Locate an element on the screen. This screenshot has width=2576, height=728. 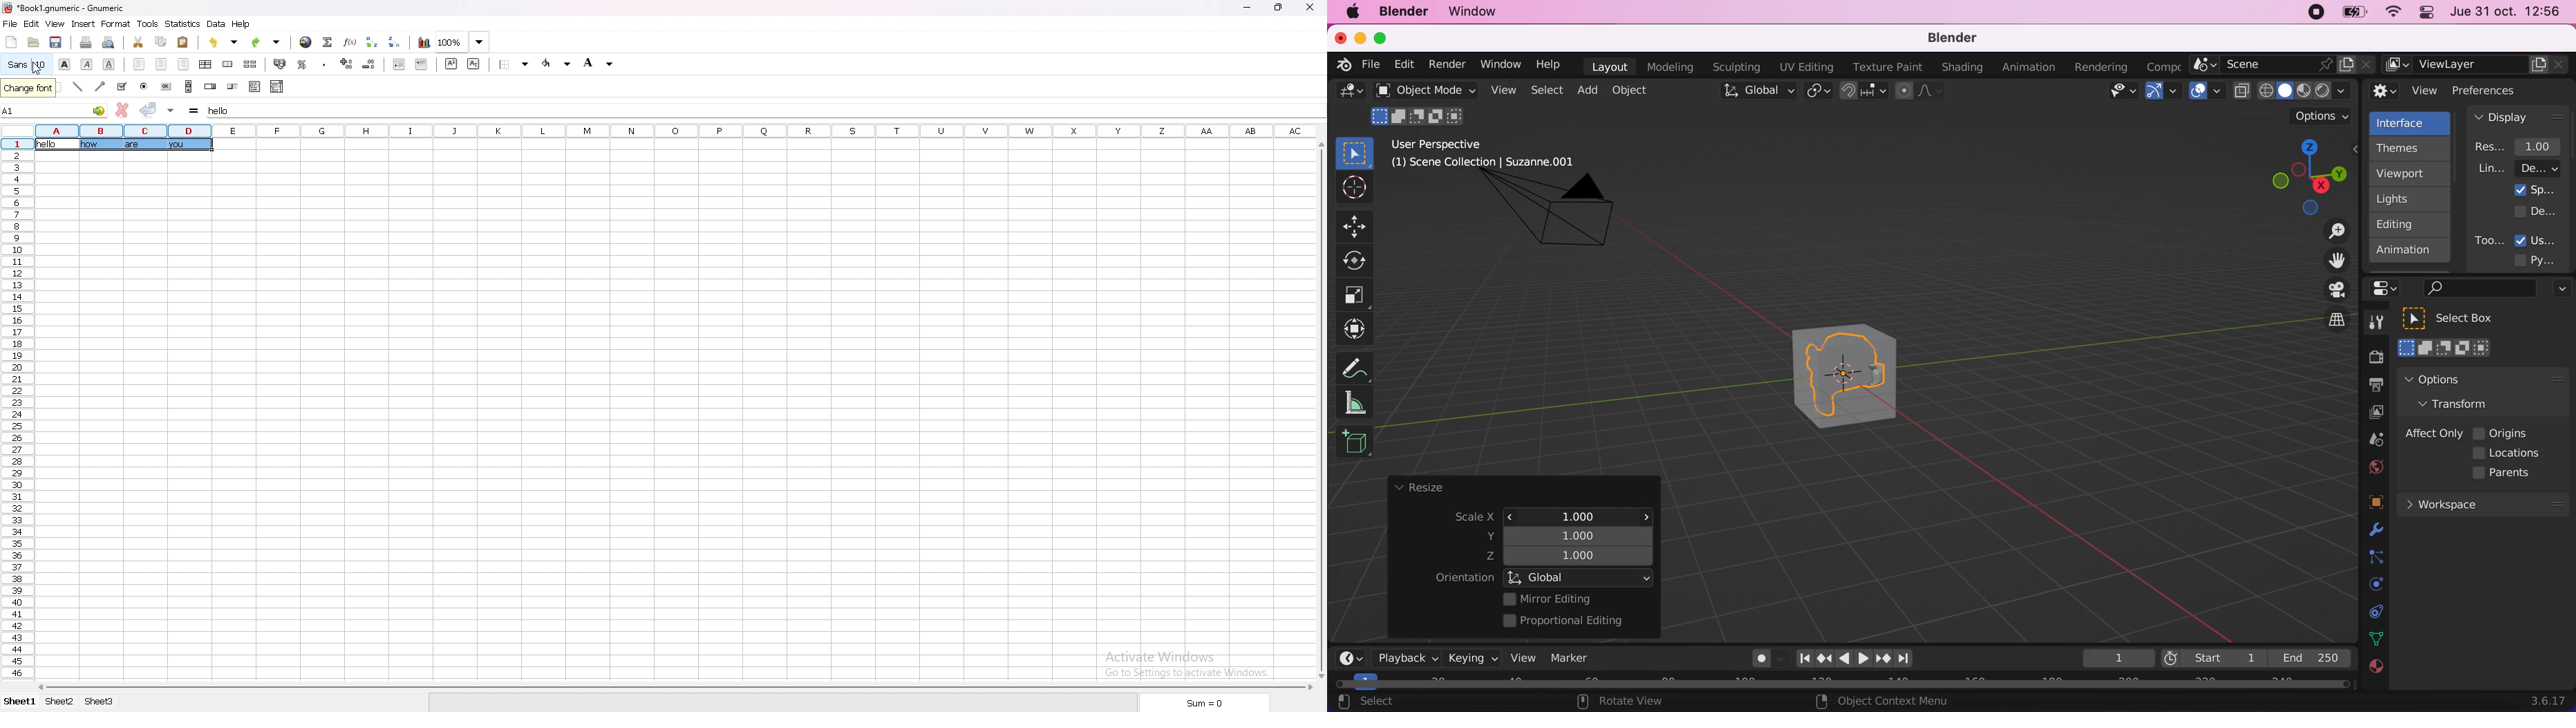
zoom in/out the view is located at coordinates (2332, 231).